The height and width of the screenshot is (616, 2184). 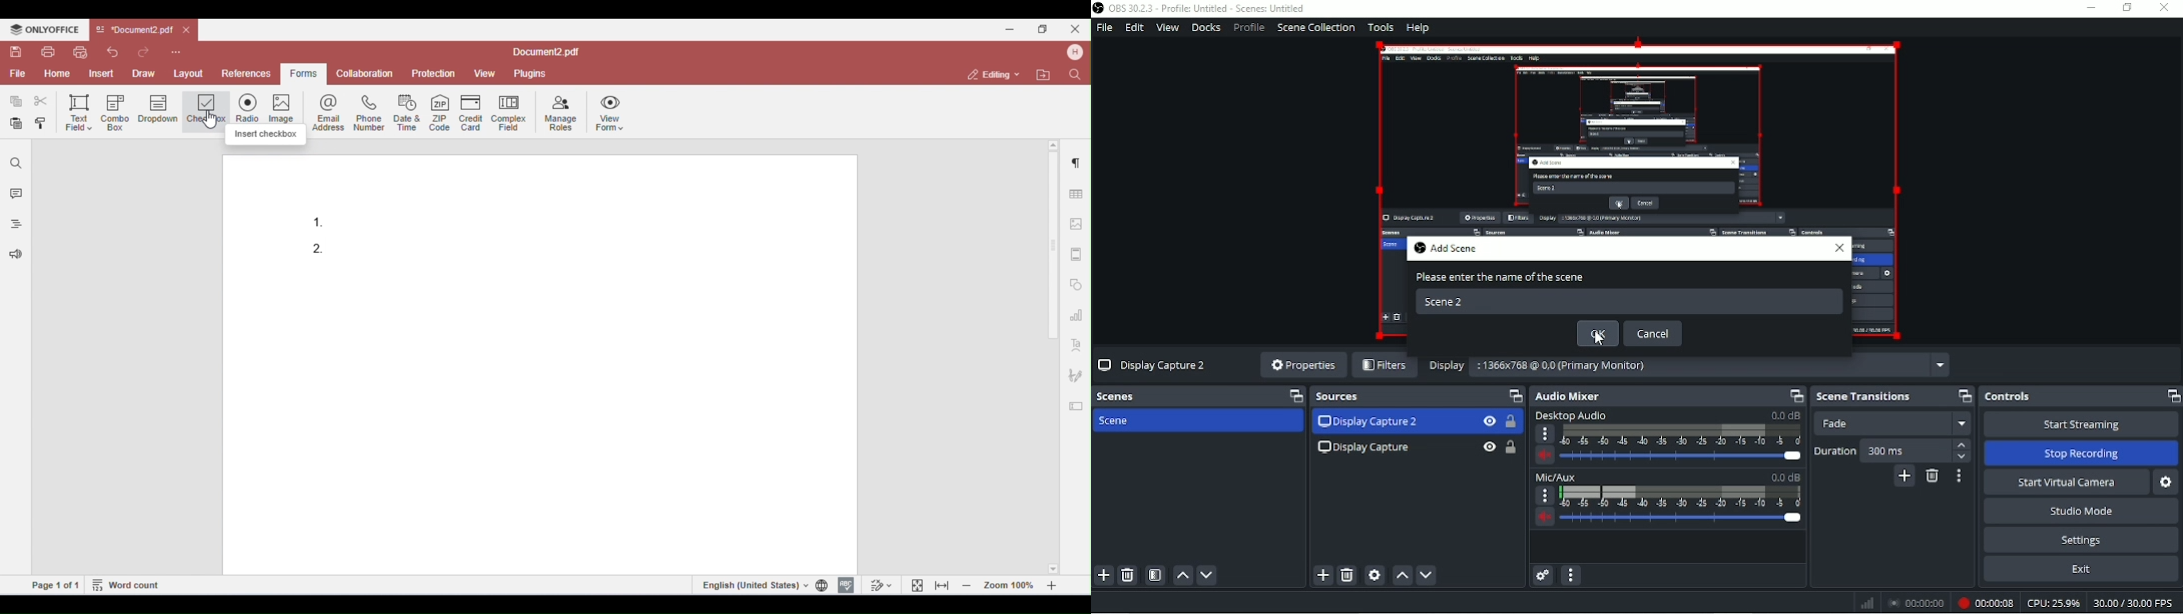 I want to click on cursor, so click(x=1599, y=341).